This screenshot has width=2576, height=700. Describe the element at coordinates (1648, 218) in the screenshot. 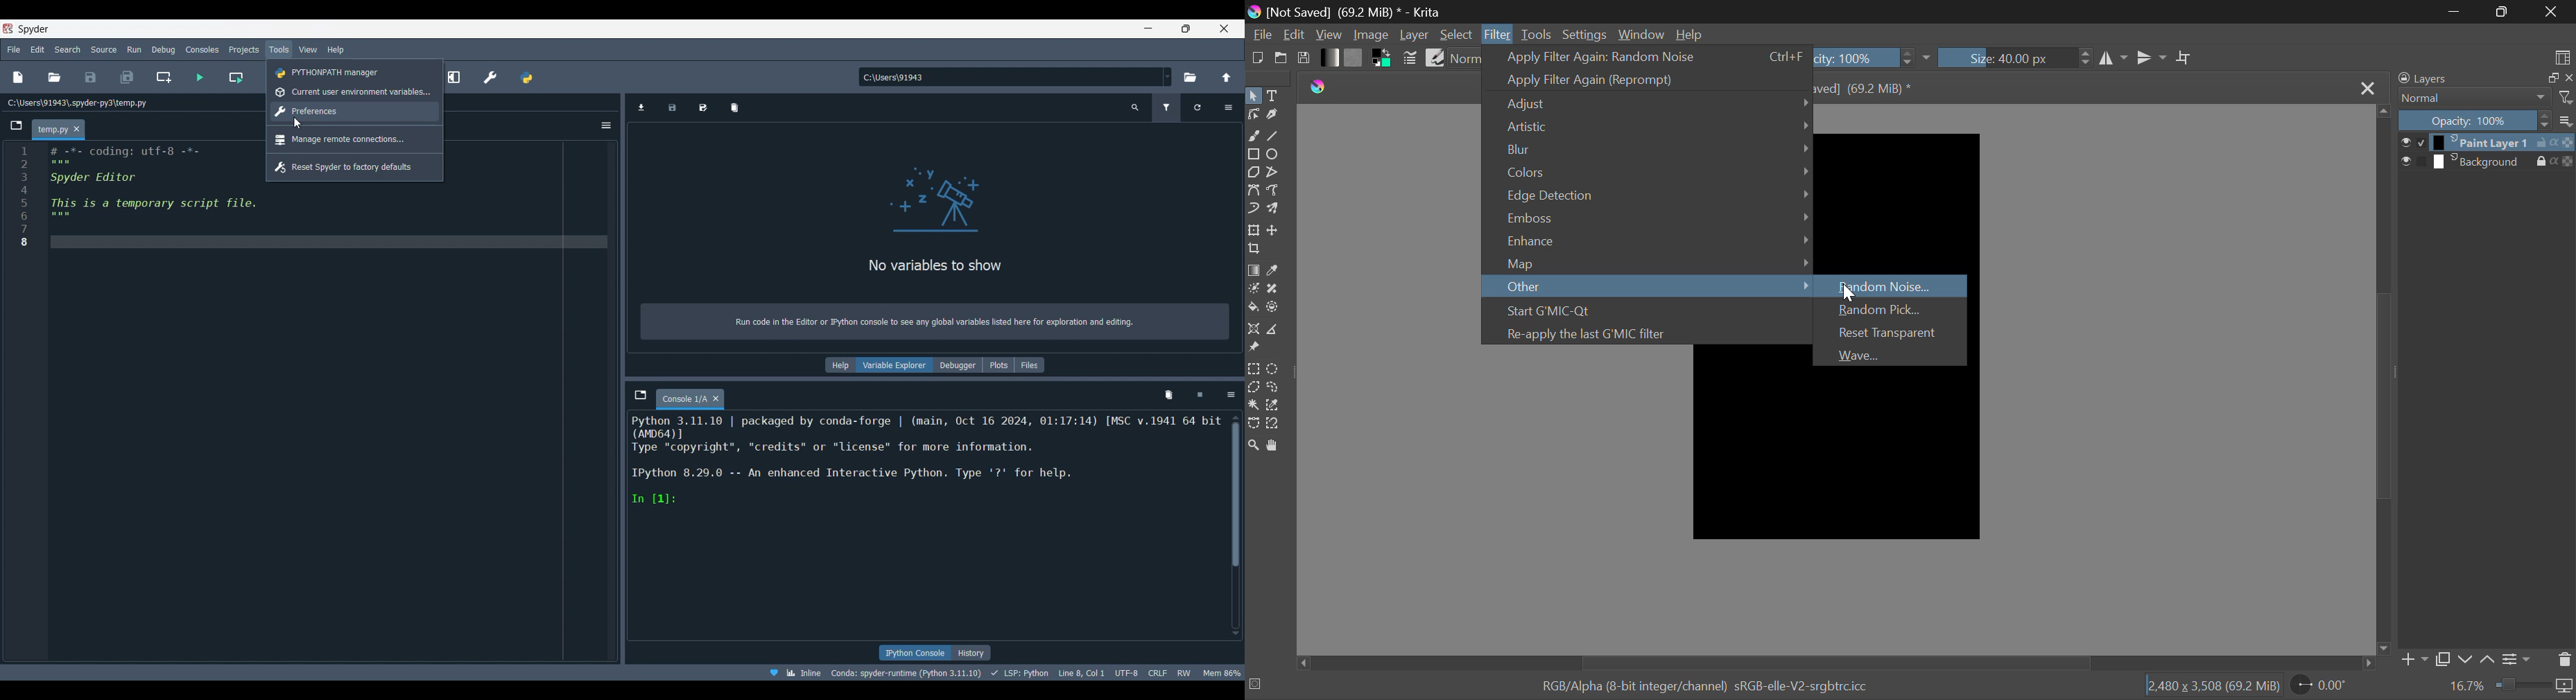

I see `Emboss` at that location.